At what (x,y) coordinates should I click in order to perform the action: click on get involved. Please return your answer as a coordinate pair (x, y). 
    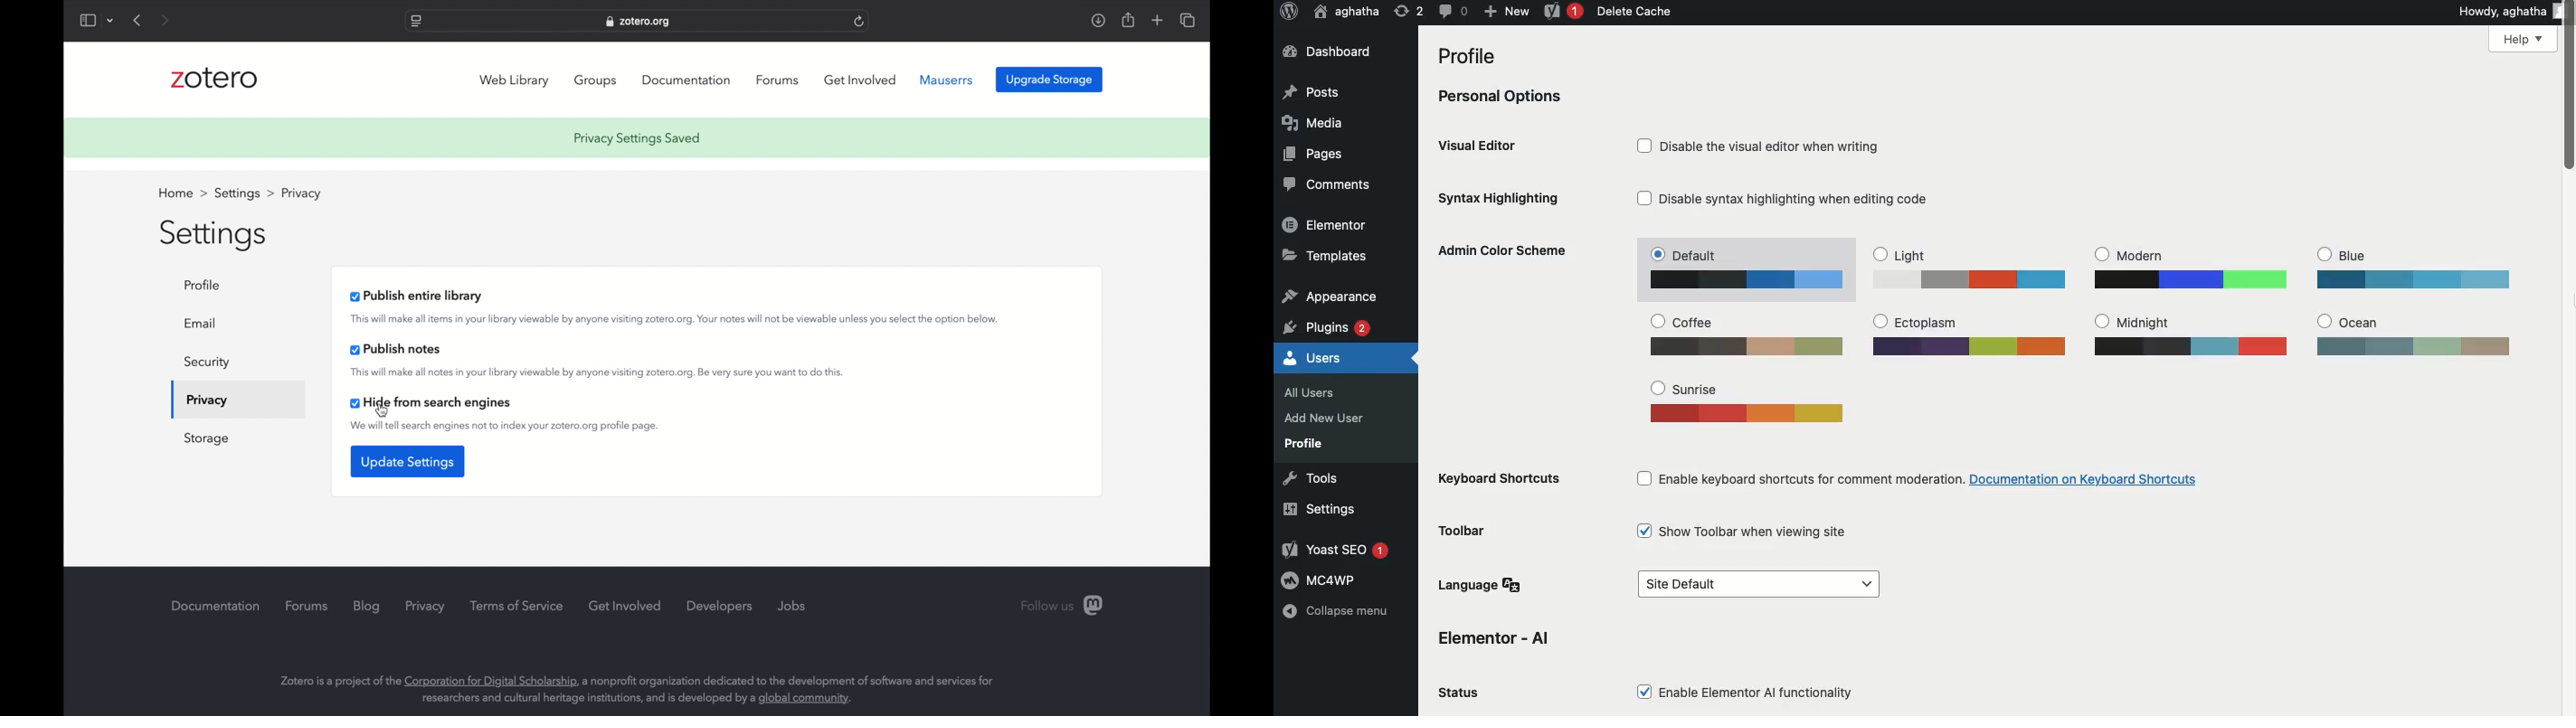
    Looking at the image, I should click on (860, 80).